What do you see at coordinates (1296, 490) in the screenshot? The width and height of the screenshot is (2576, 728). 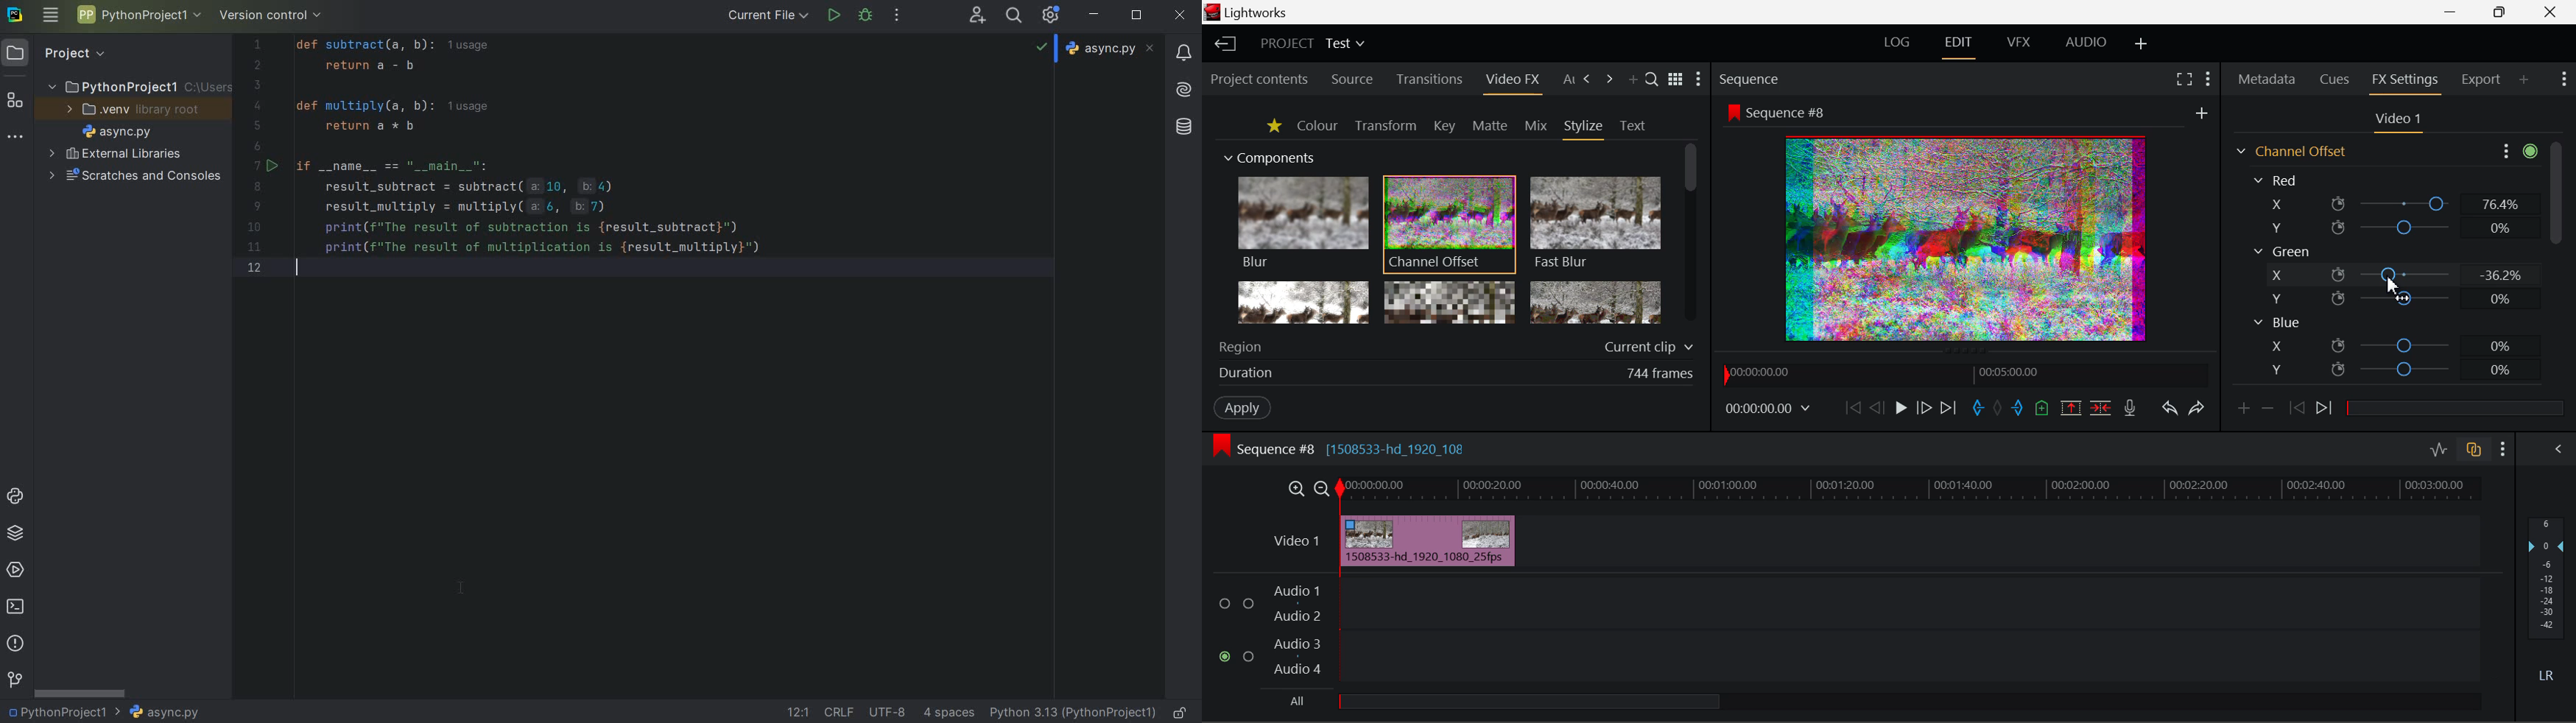 I see `Timeline Zoom In` at bounding box center [1296, 490].